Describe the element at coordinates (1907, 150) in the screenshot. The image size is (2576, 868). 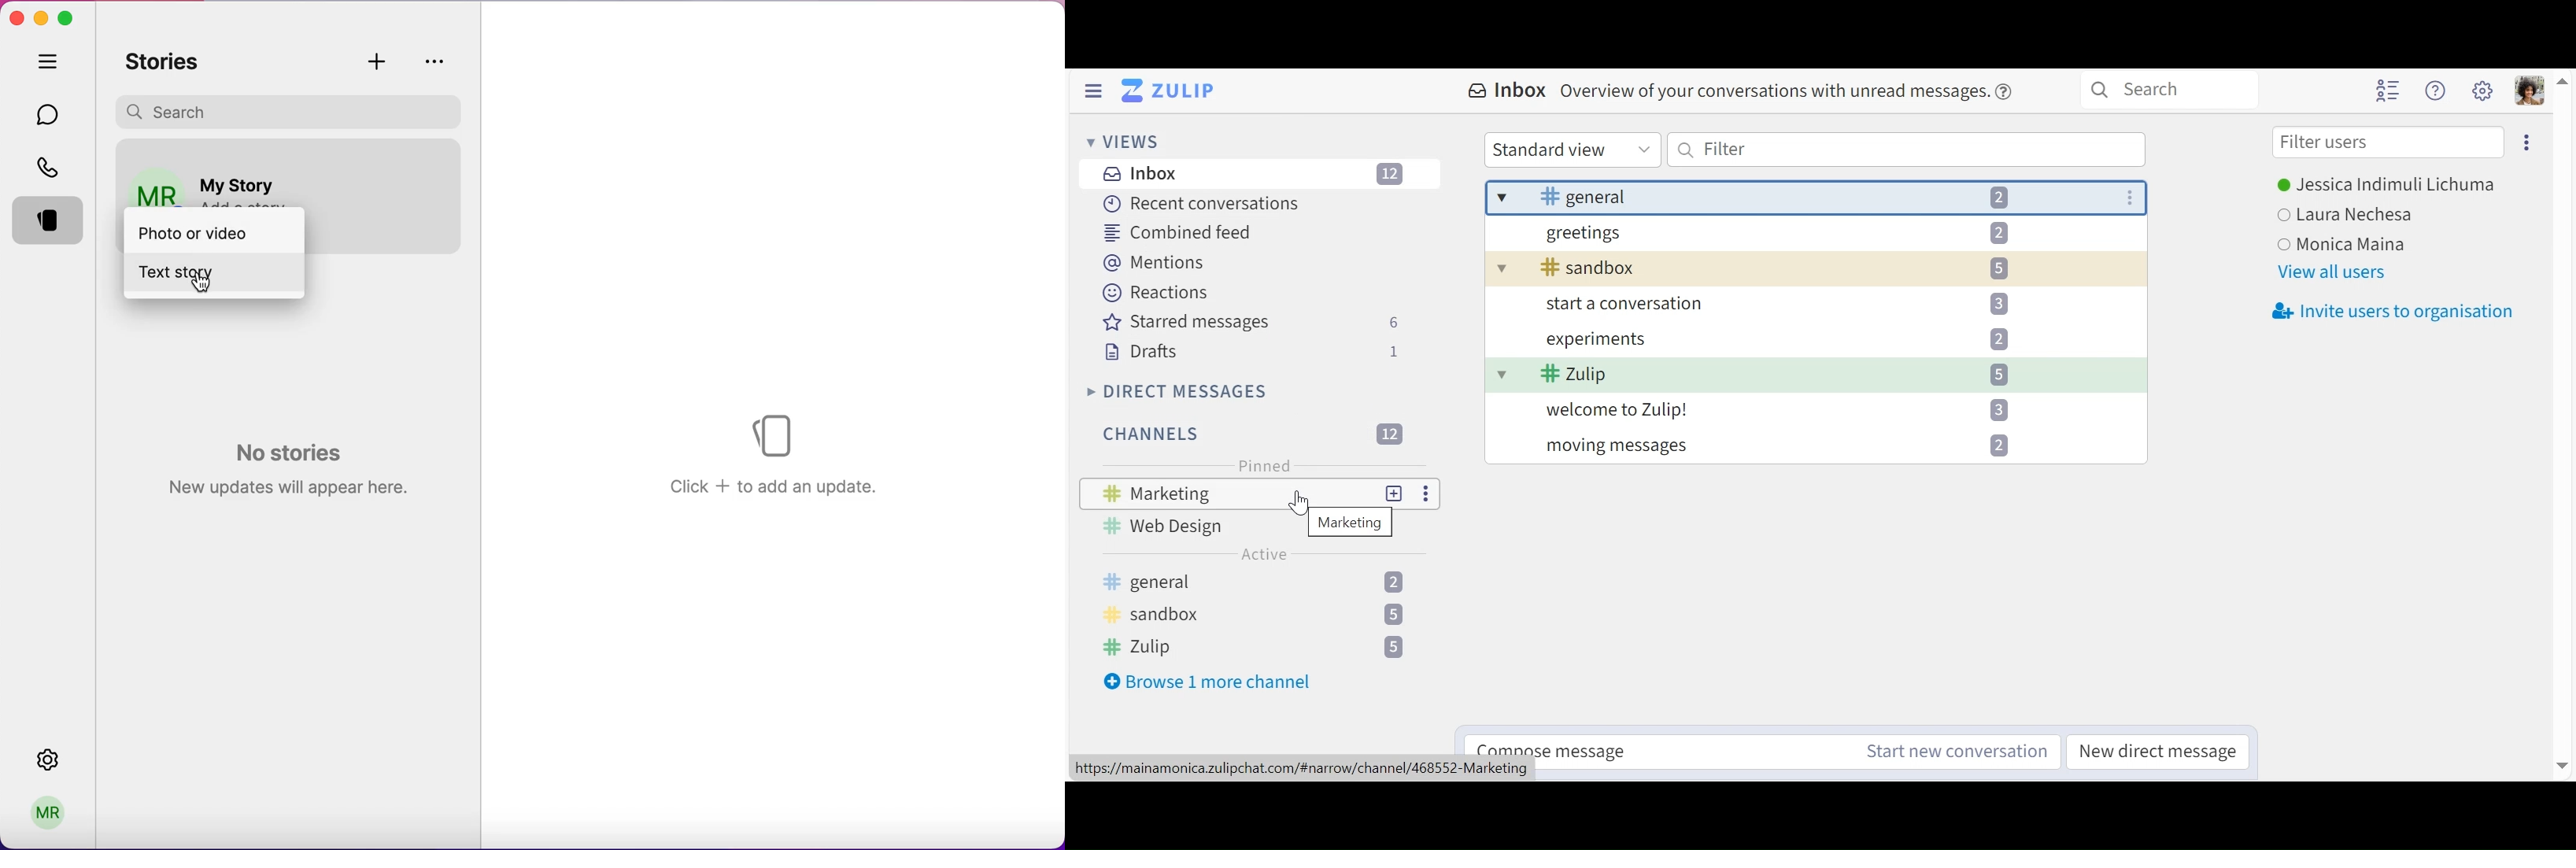
I see `Filter` at that location.